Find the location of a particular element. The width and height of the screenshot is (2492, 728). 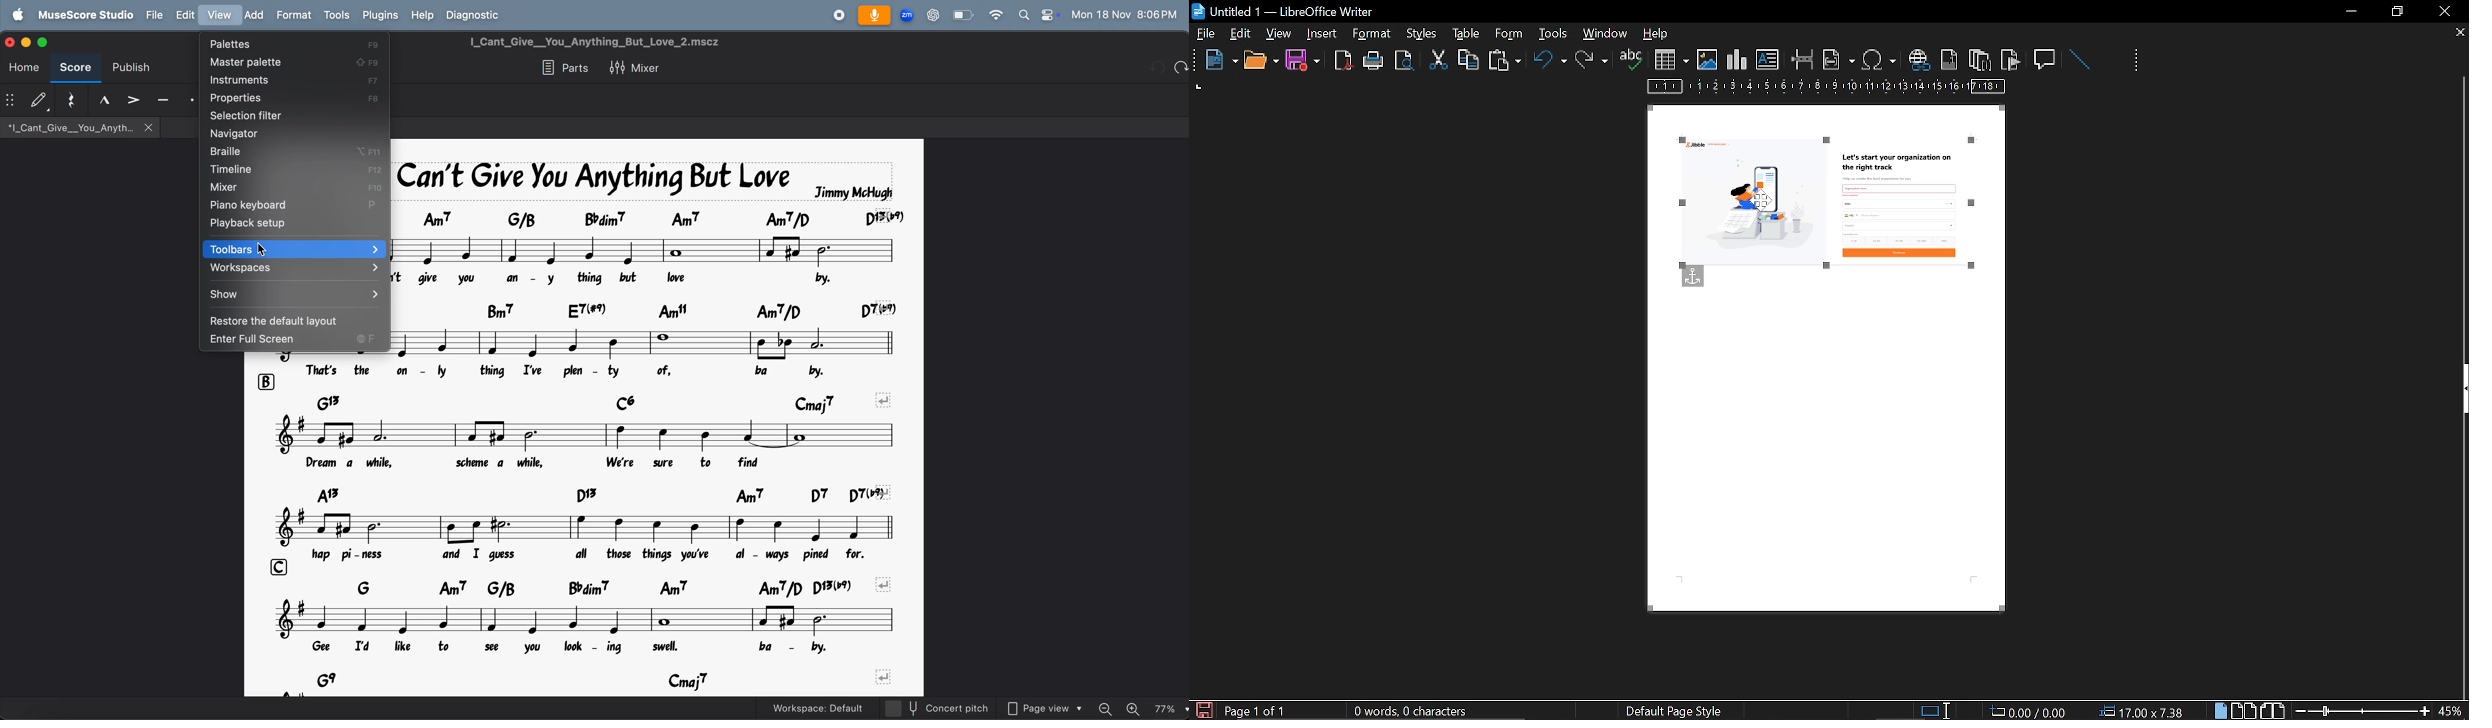

position is located at coordinates (2145, 711).